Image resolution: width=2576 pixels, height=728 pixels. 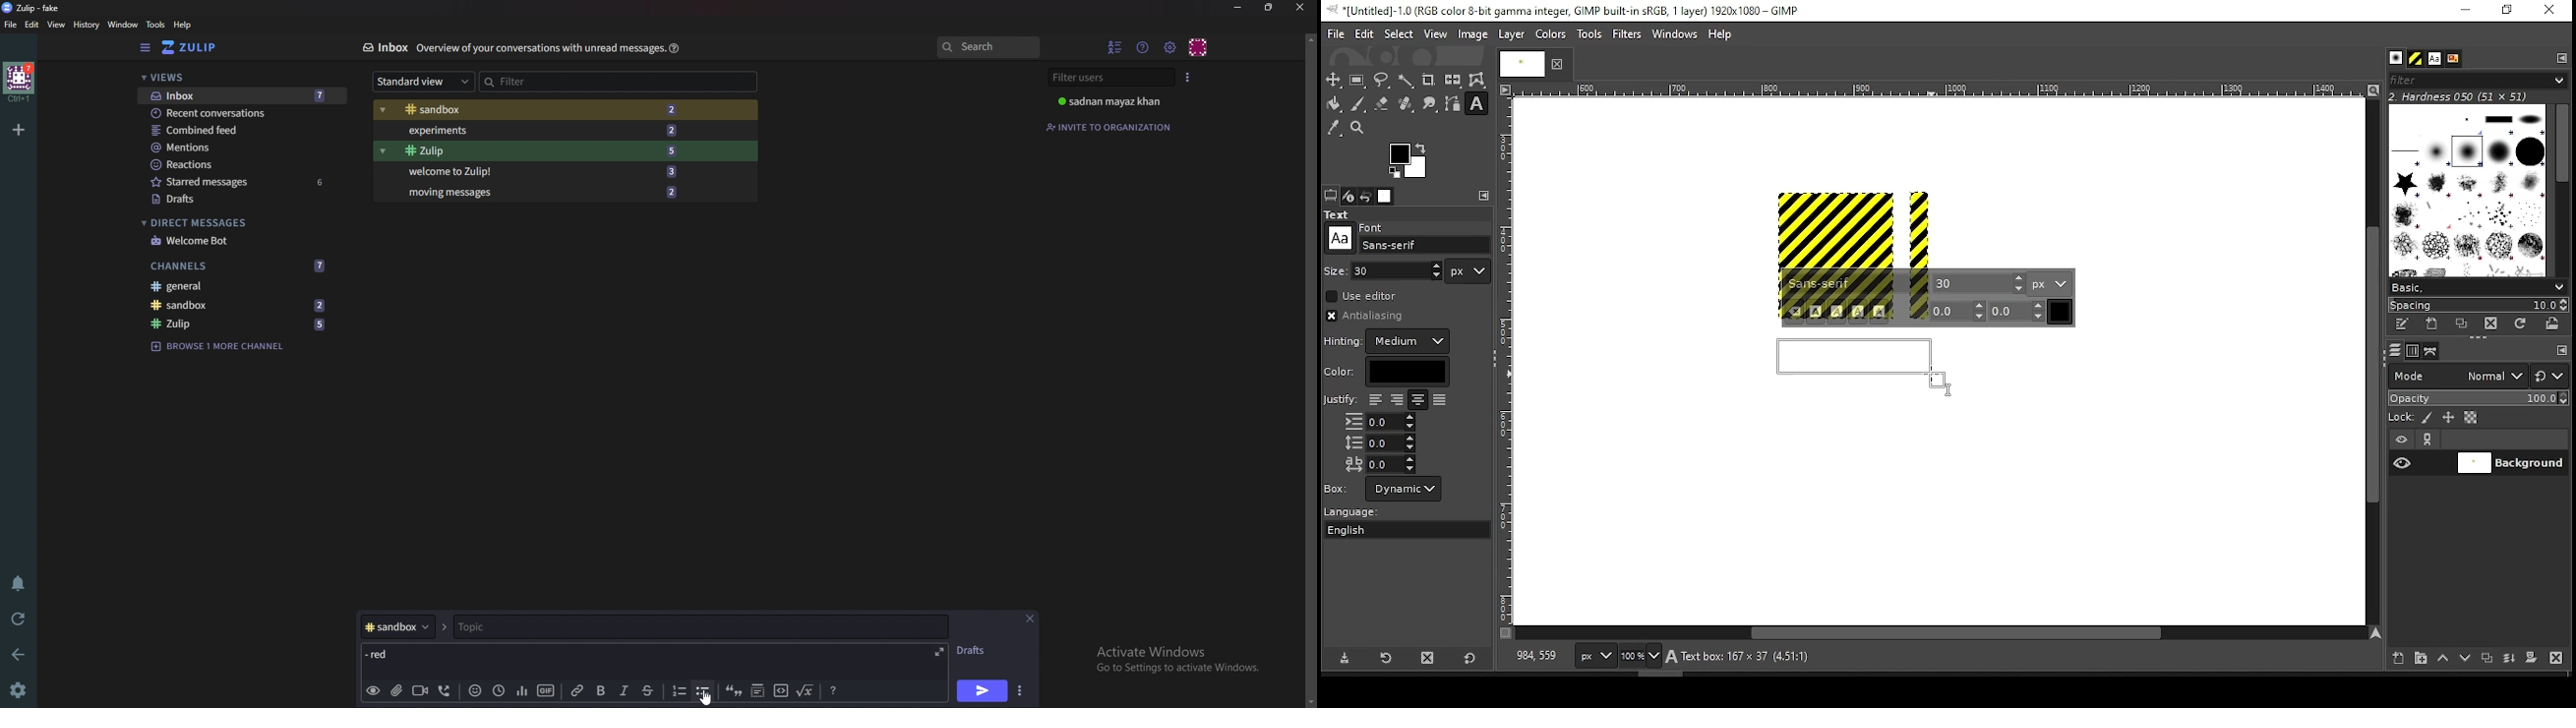 I want to click on font size, so click(x=1399, y=270).